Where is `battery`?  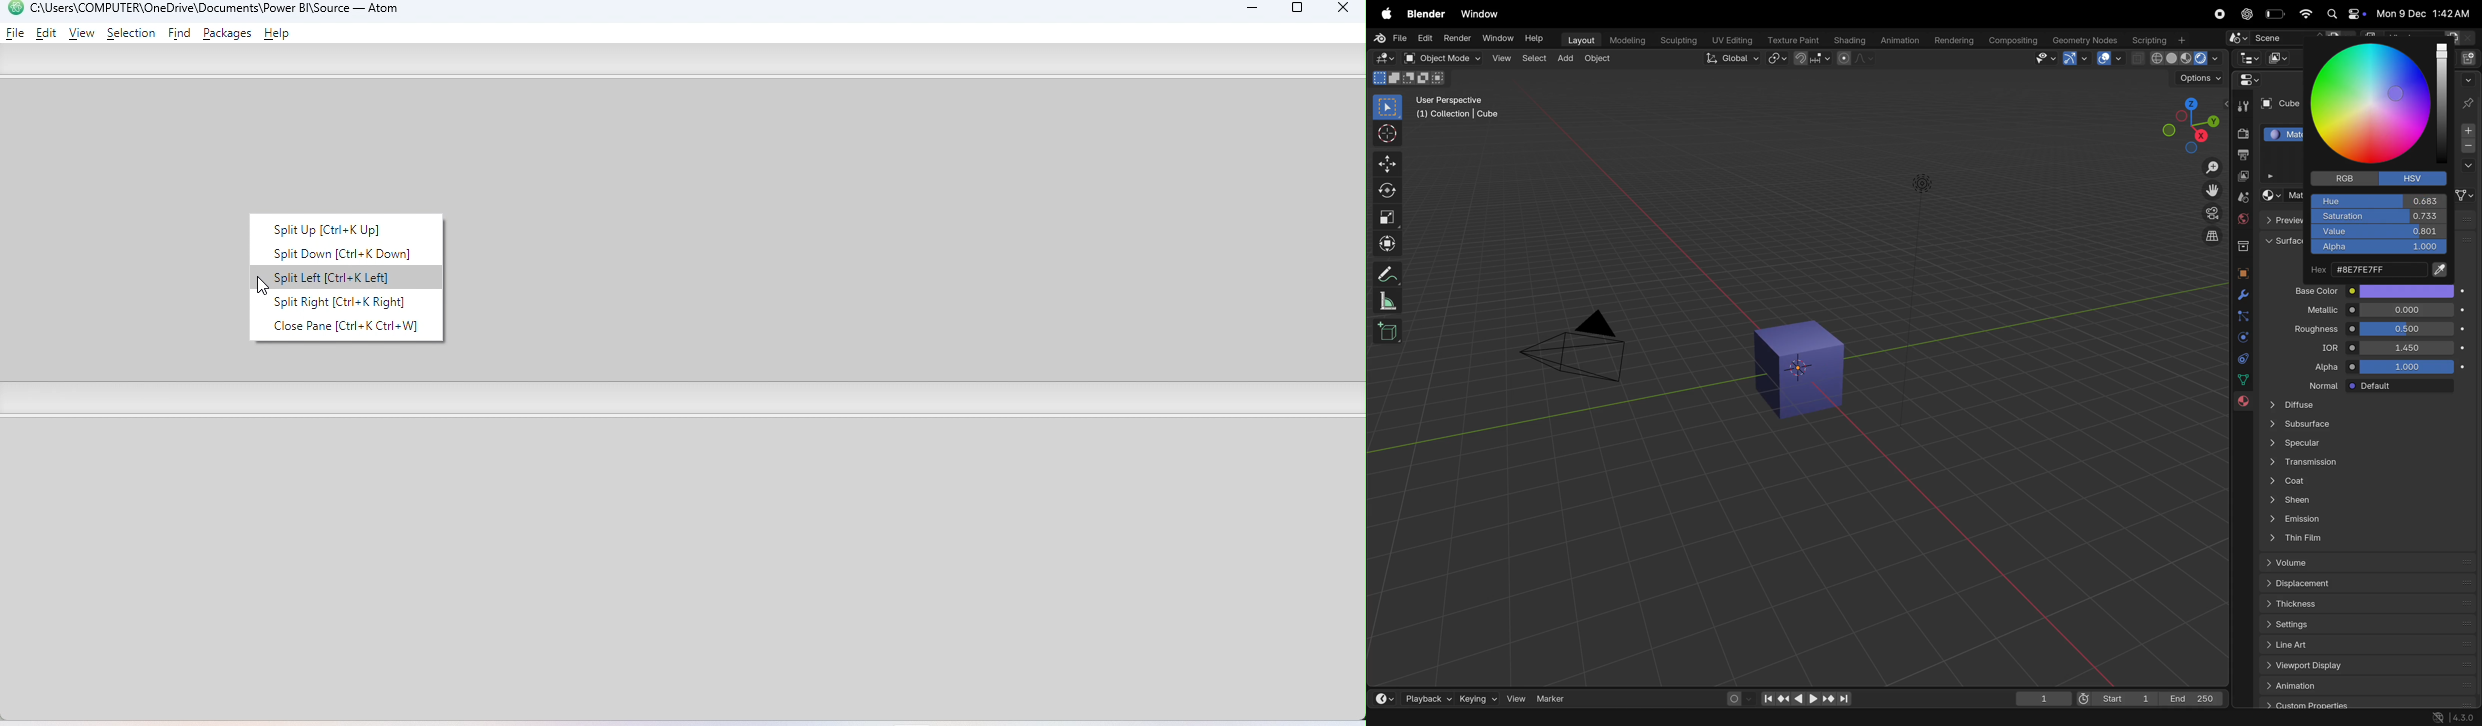 battery is located at coordinates (2274, 14).